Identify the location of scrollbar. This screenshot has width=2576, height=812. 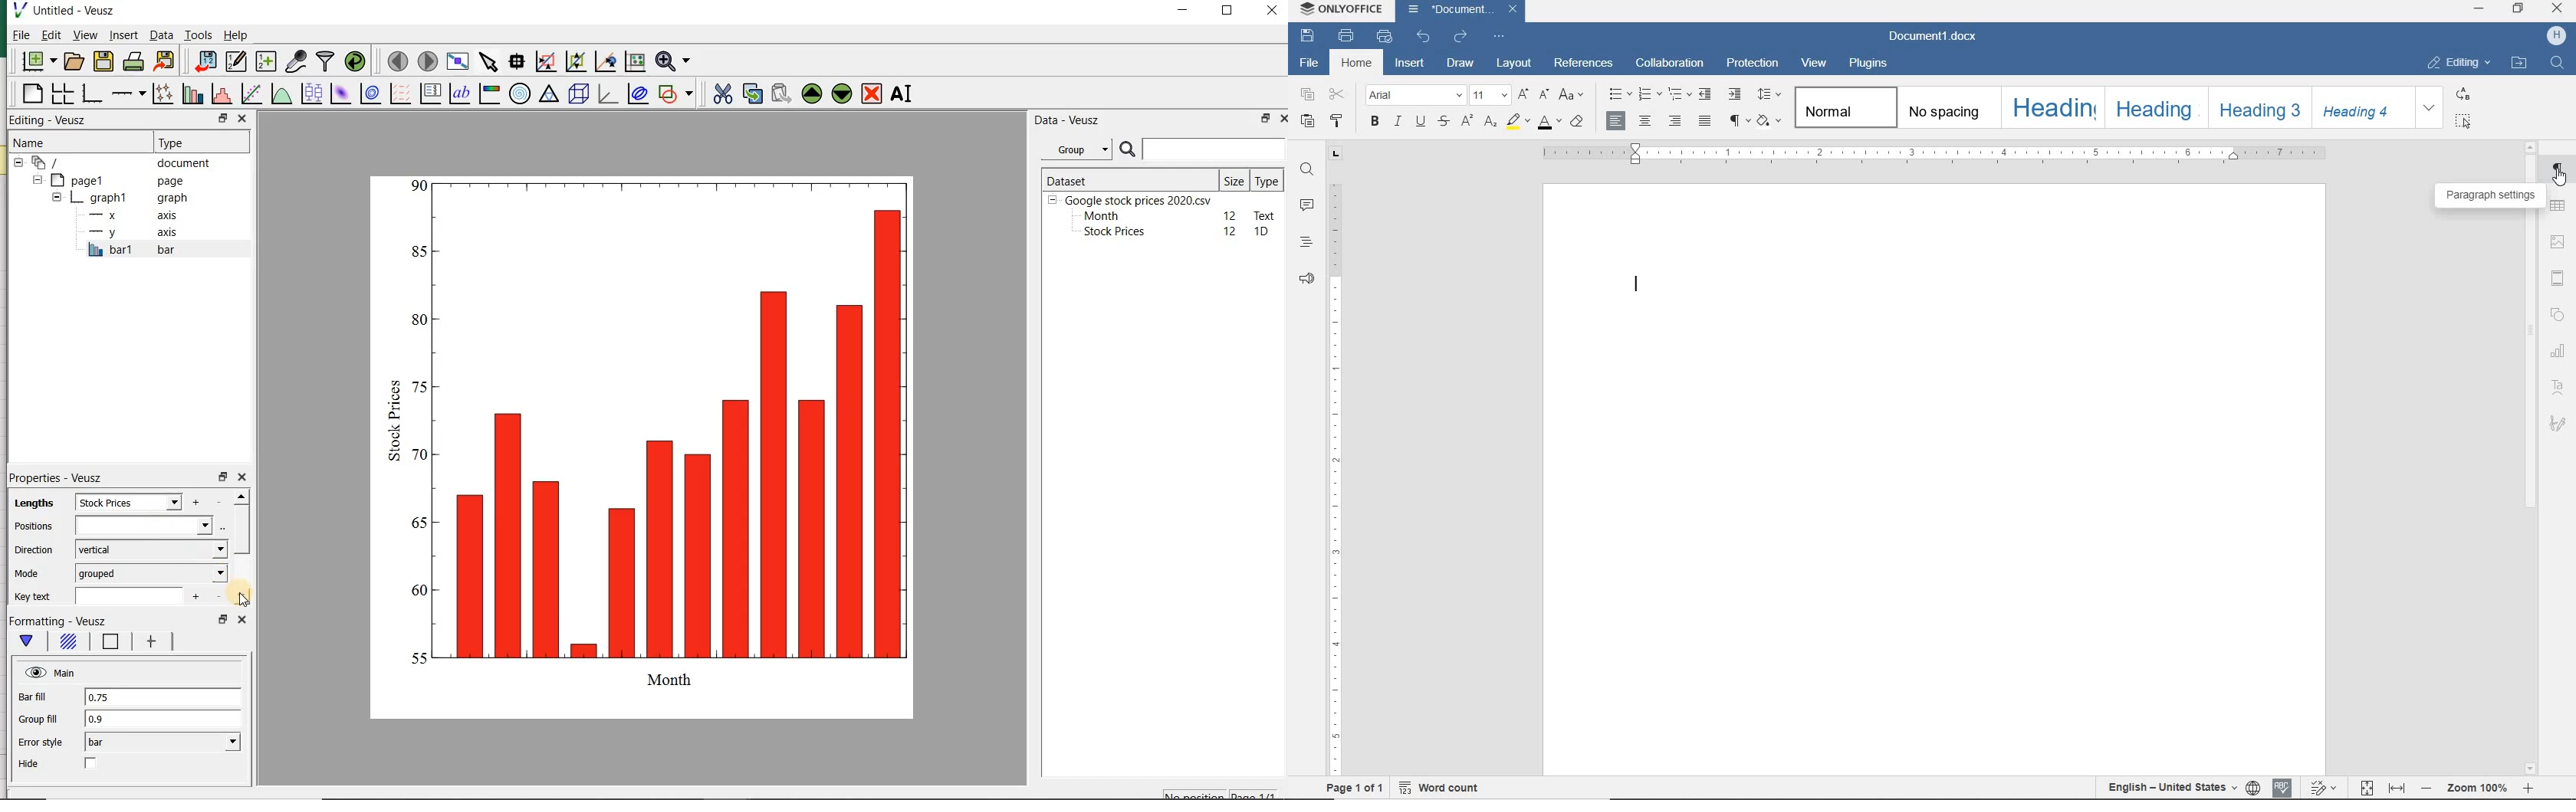
(241, 549).